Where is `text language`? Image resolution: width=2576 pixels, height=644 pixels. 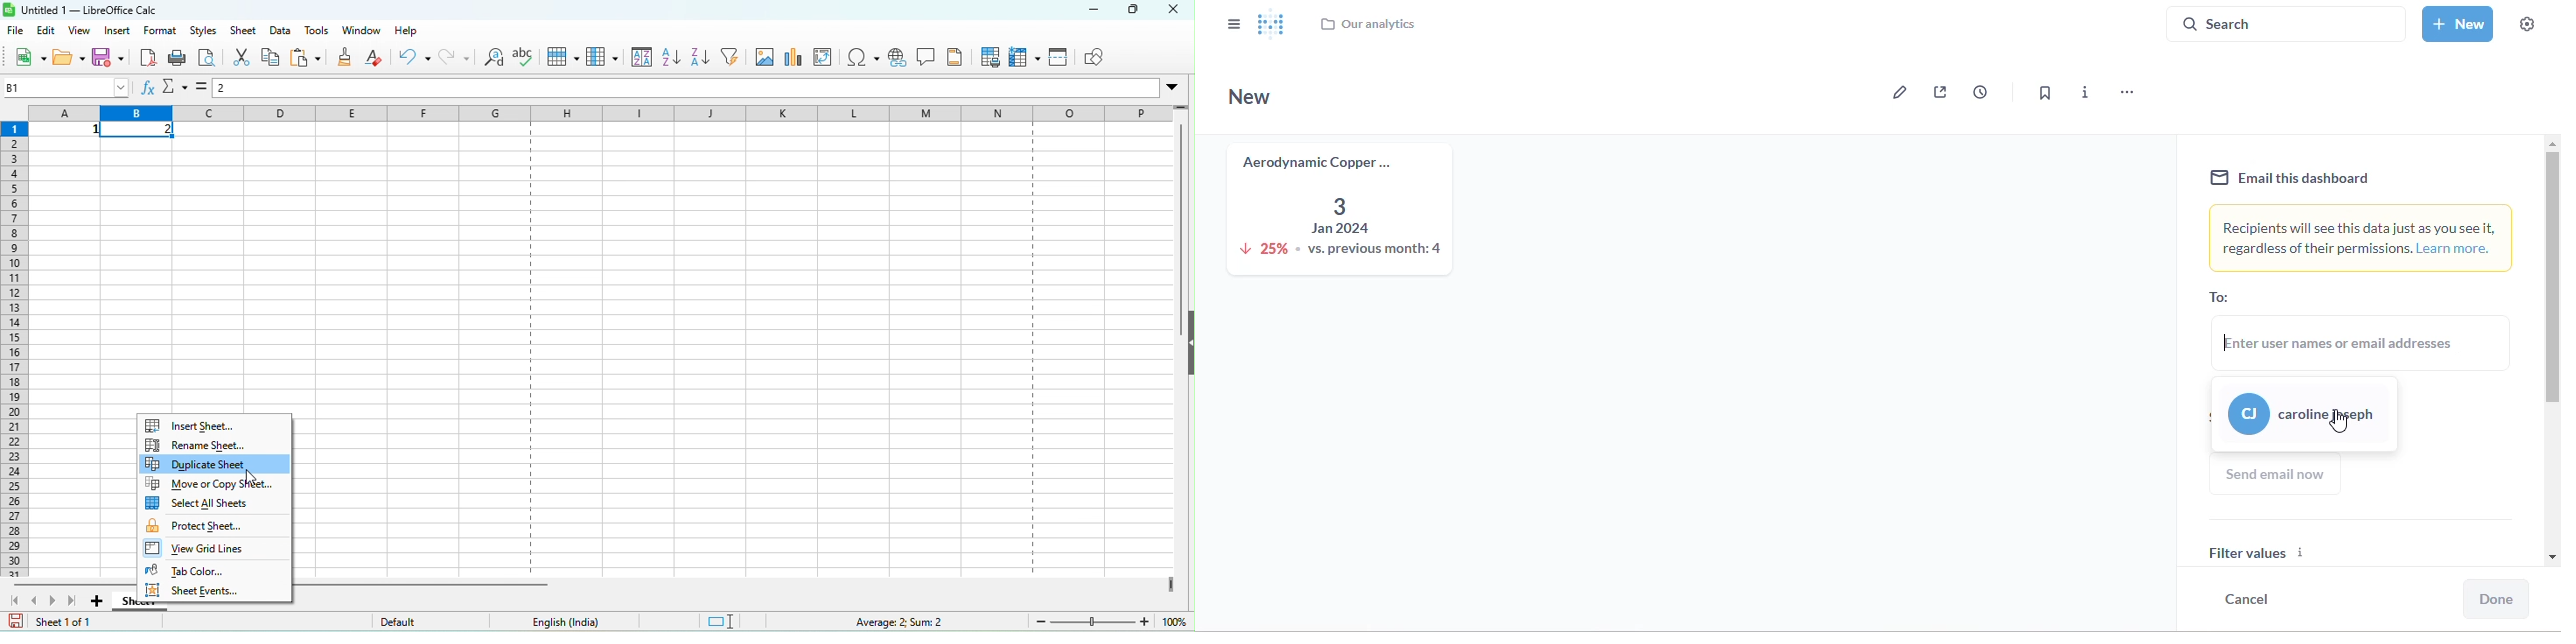 text language is located at coordinates (594, 622).